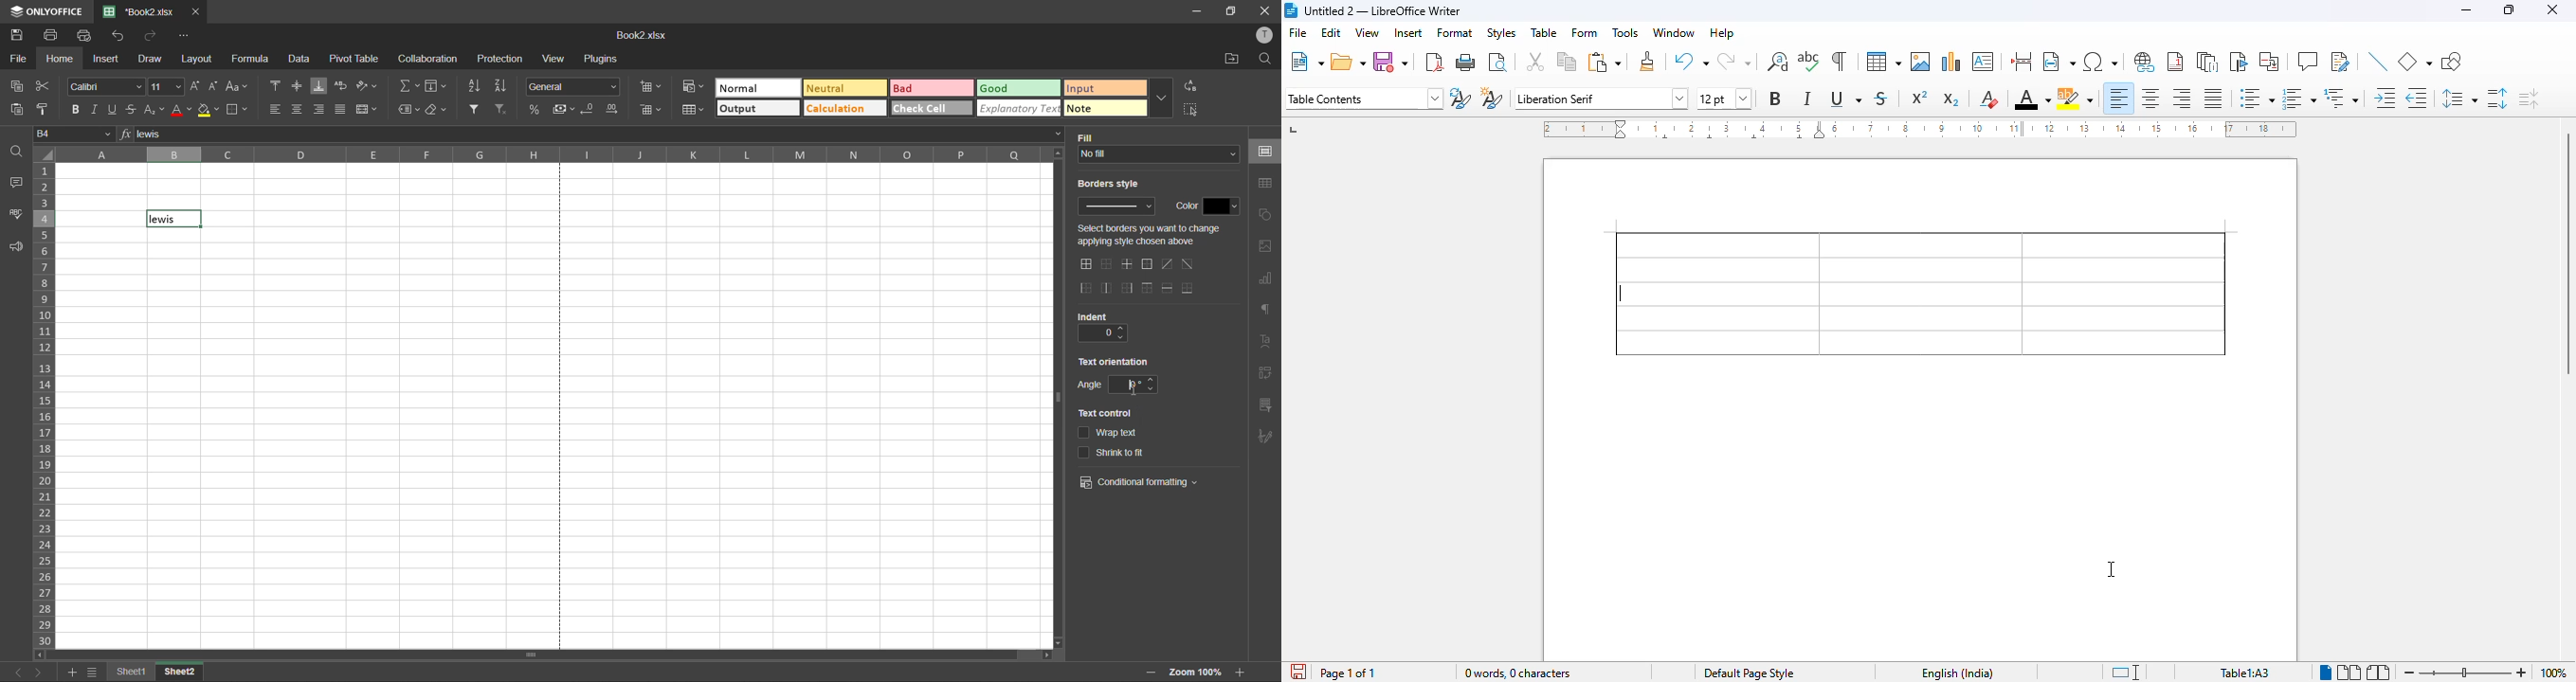 The height and width of the screenshot is (700, 2576). I want to click on insert text box, so click(1983, 62).